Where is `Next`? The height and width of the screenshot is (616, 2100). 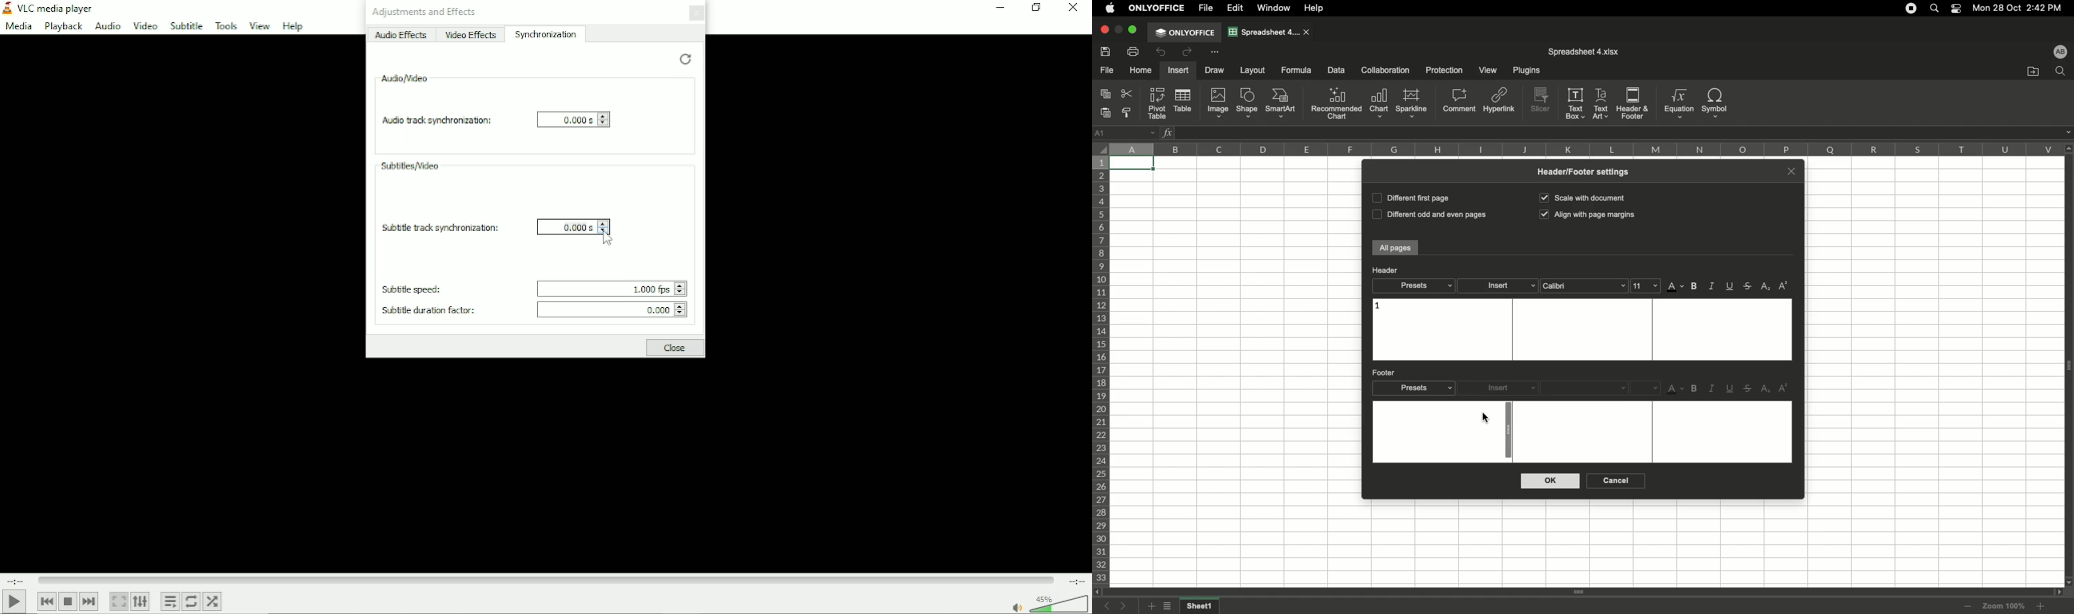 Next is located at coordinates (90, 602).